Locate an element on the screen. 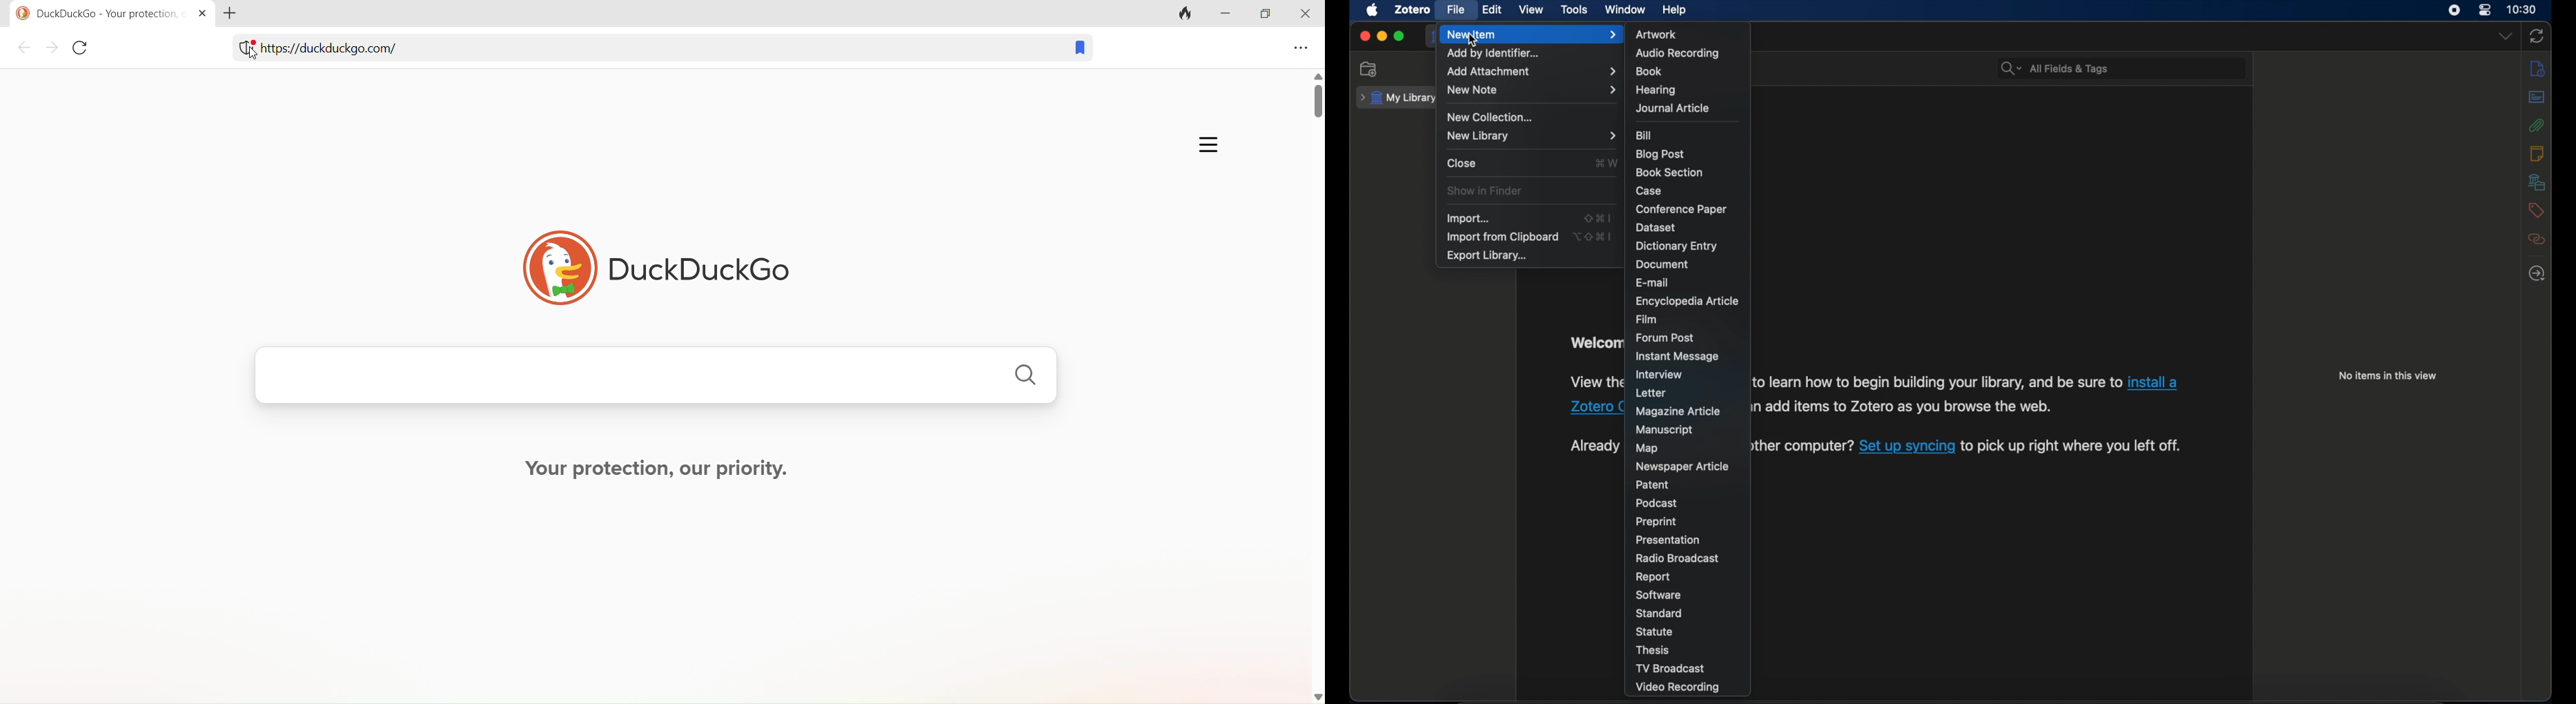 This screenshot has width=2576, height=728. © DuckDuckGo - Your protection is located at coordinates (93, 14).